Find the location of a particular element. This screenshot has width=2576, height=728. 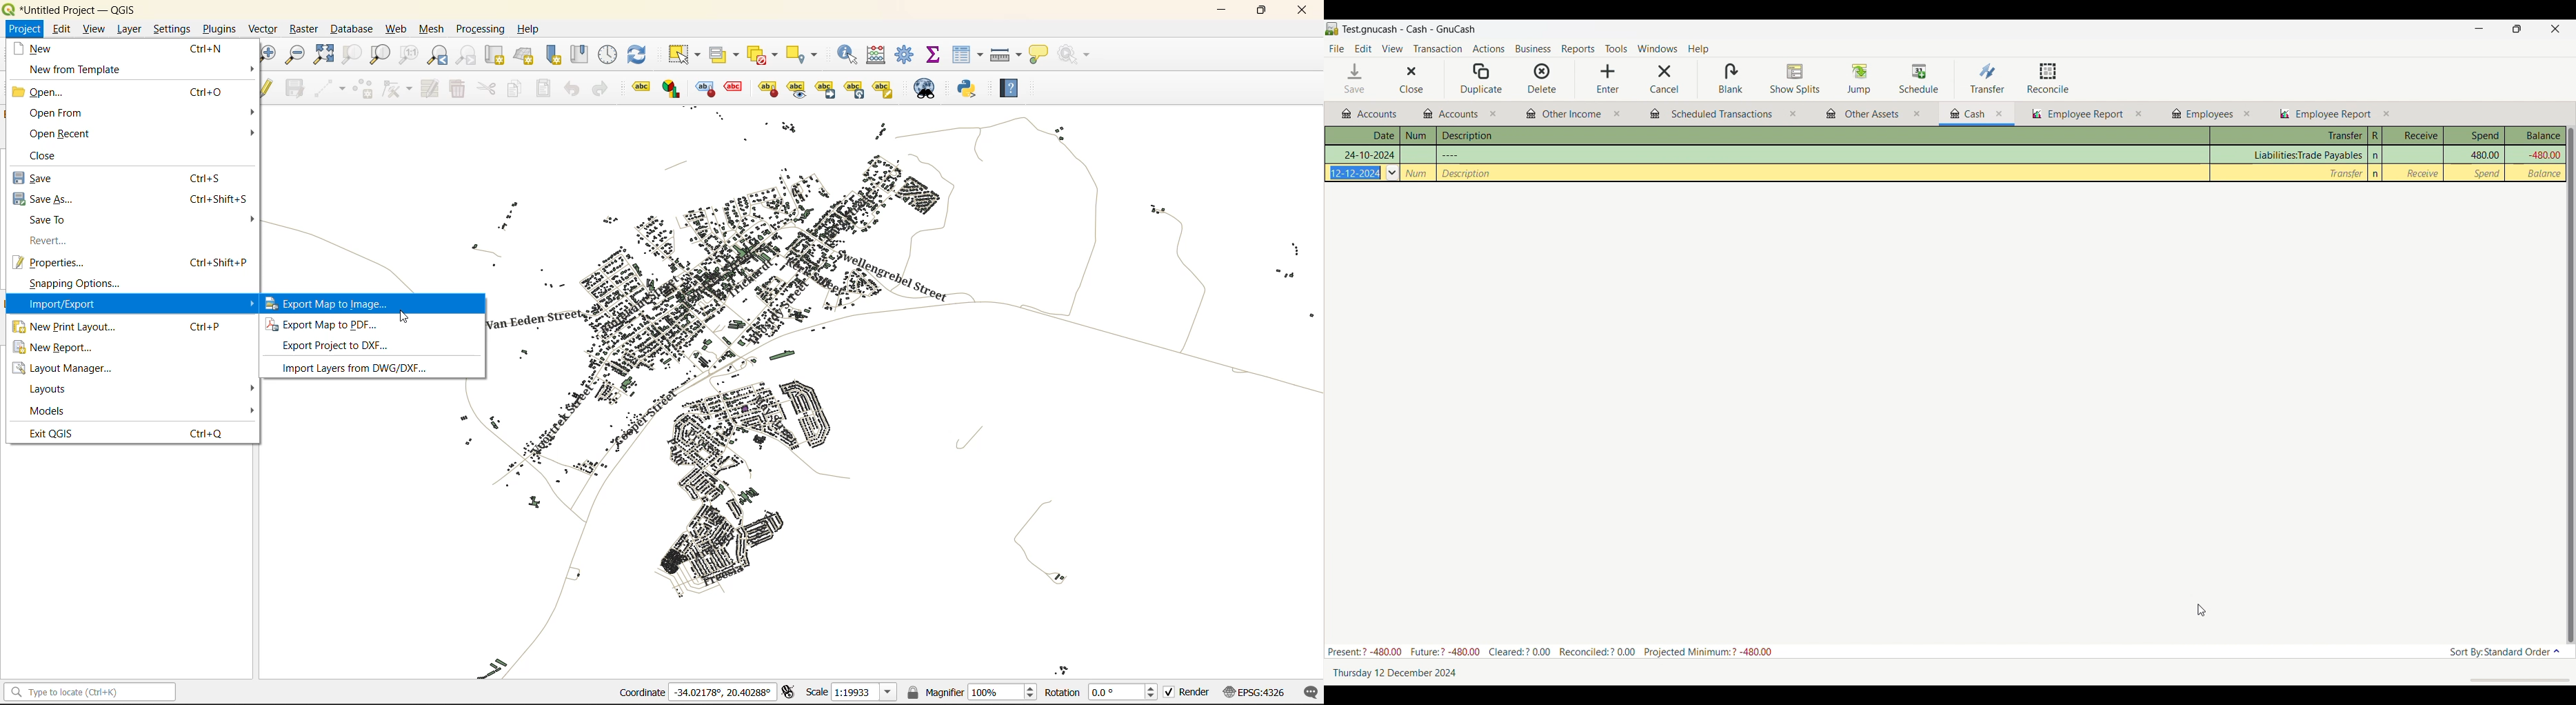

measure line is located at coordinates (1006, 54).